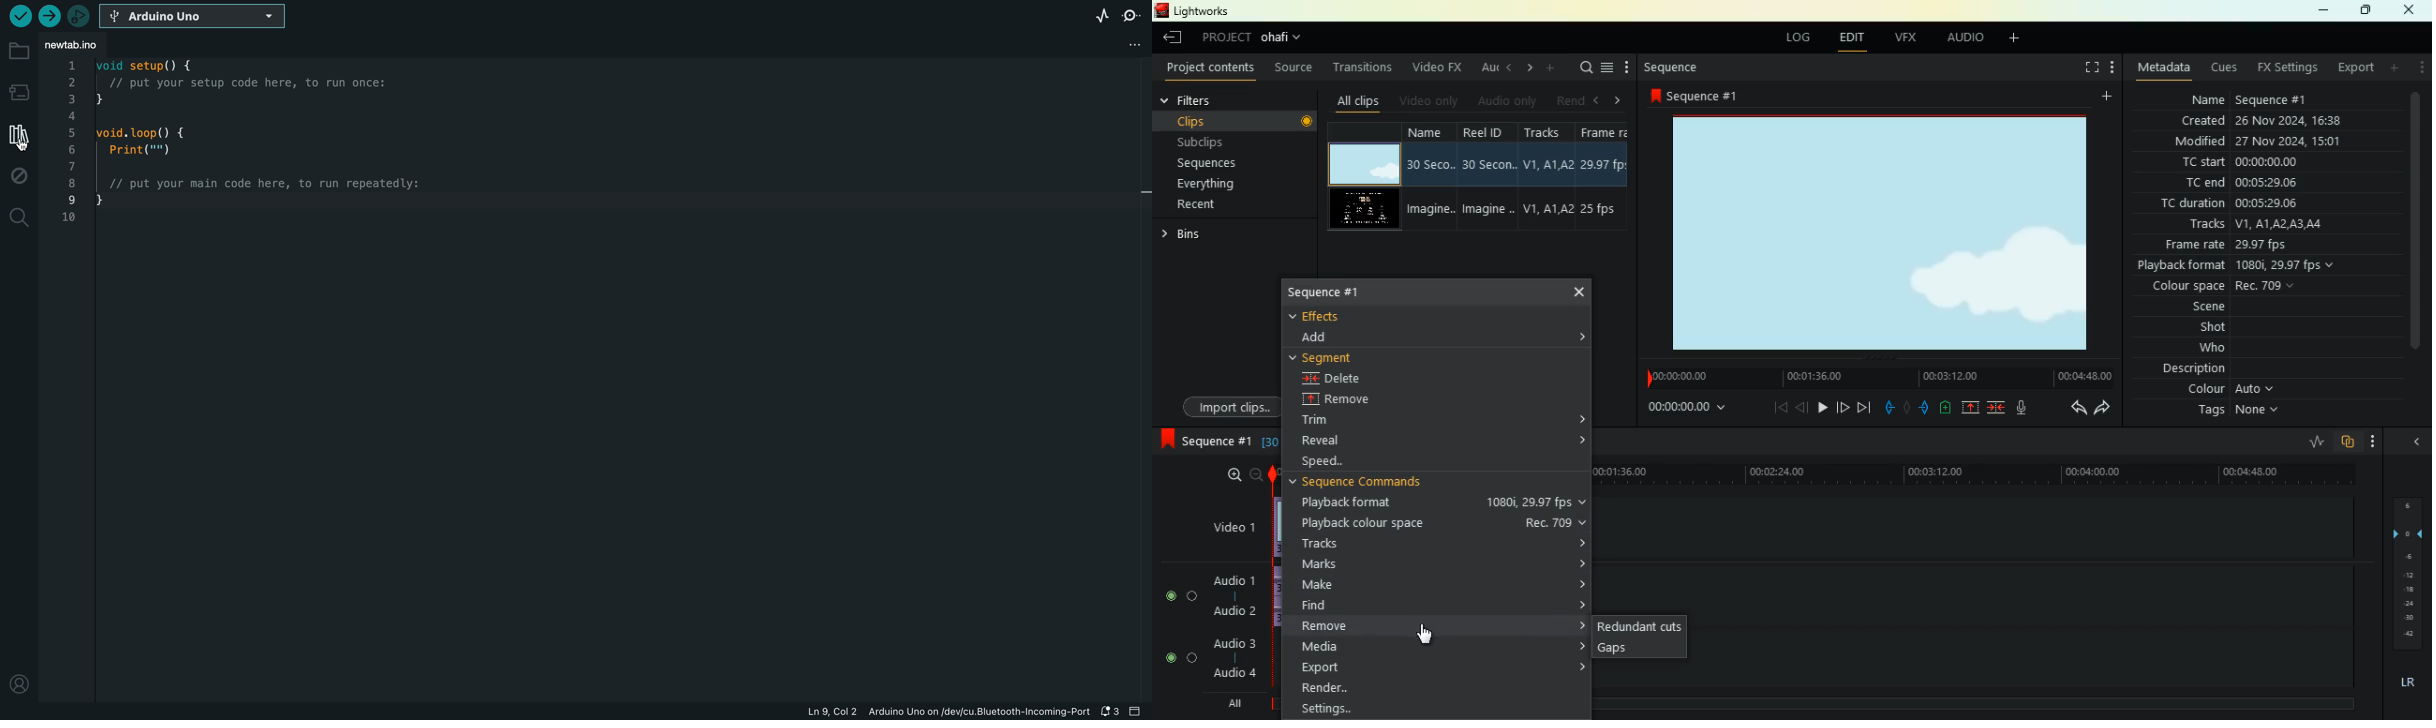 This screenshot has height=728, width=2436. What do you see at coordinates (1599, 100) in the screenshot?
I see `left` at bounding box center [1599, 100].